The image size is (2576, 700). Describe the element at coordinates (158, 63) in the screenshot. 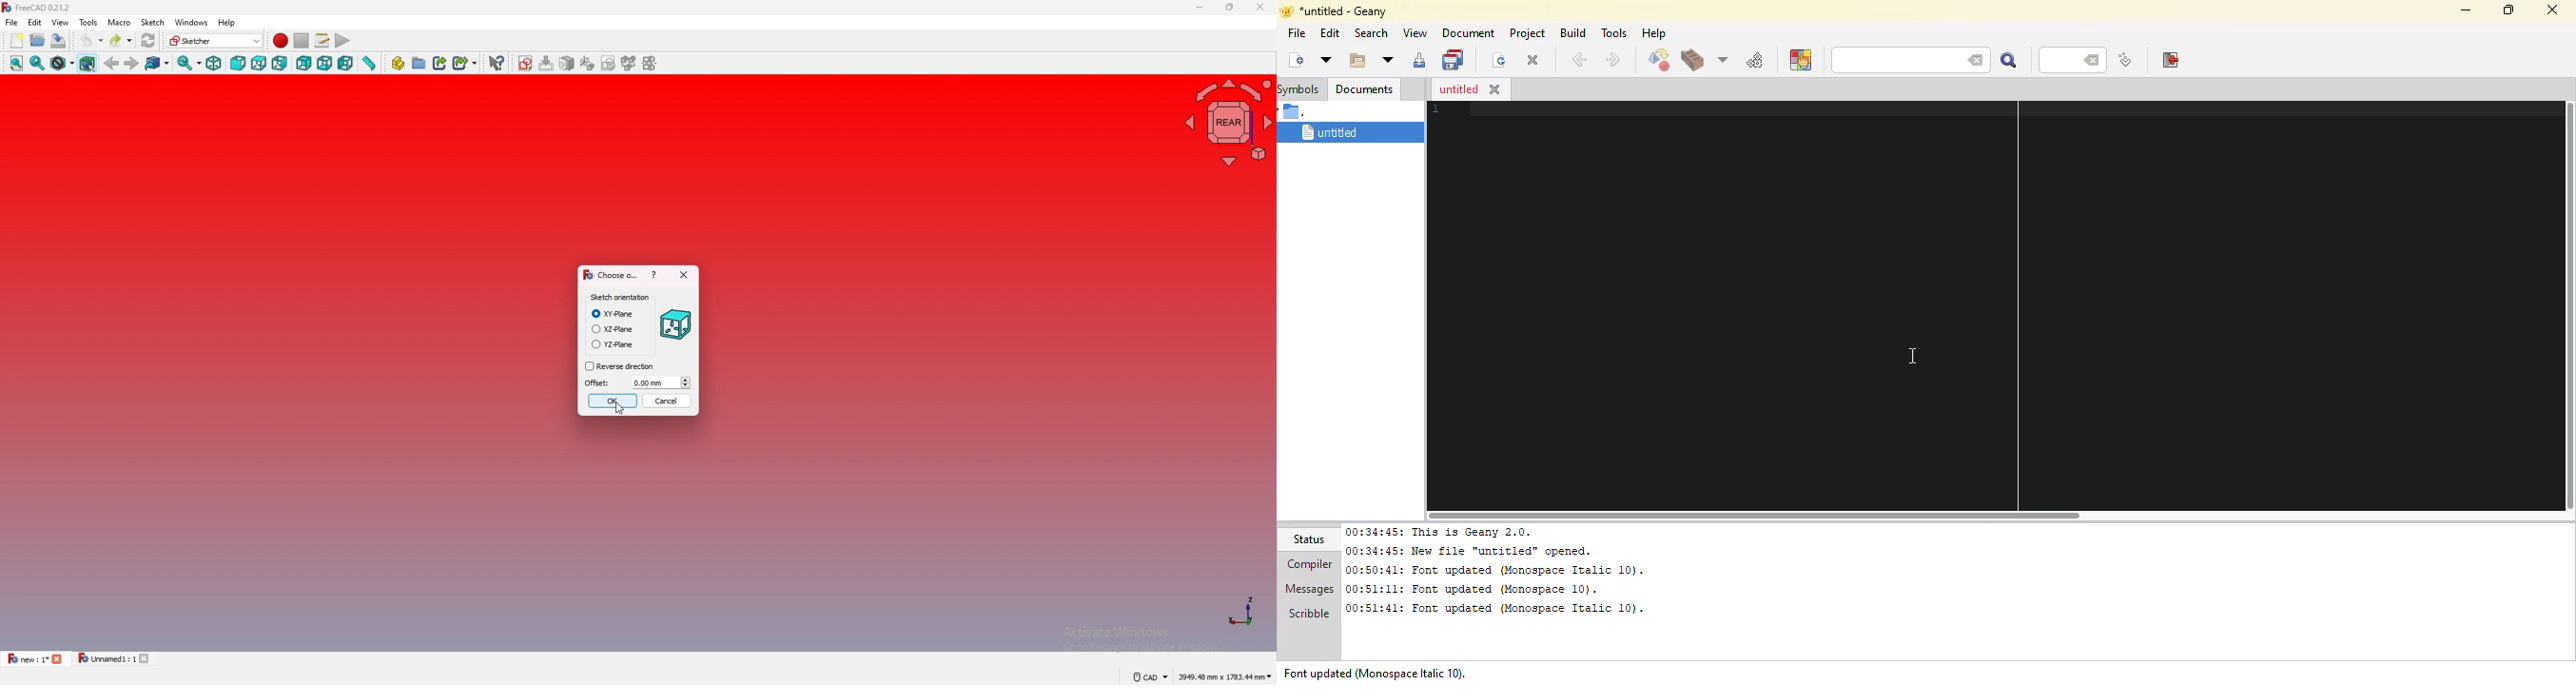

I see `go to linked object` at that location.